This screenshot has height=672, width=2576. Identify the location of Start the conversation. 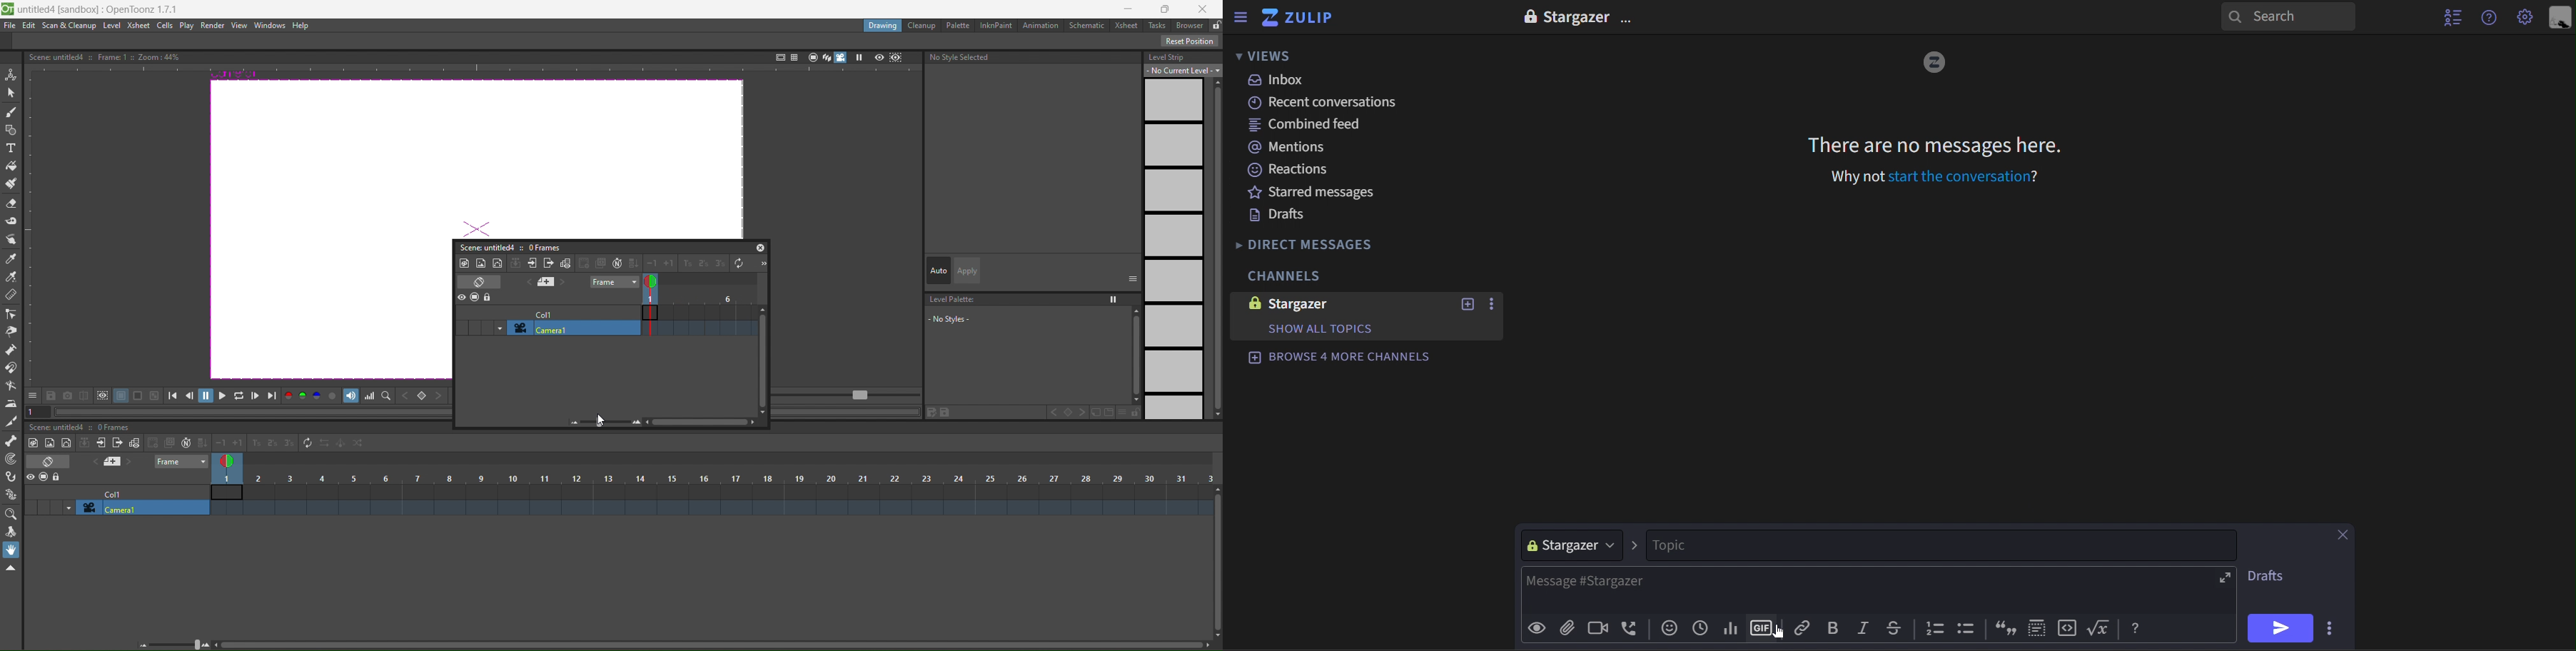
(1965, 176).